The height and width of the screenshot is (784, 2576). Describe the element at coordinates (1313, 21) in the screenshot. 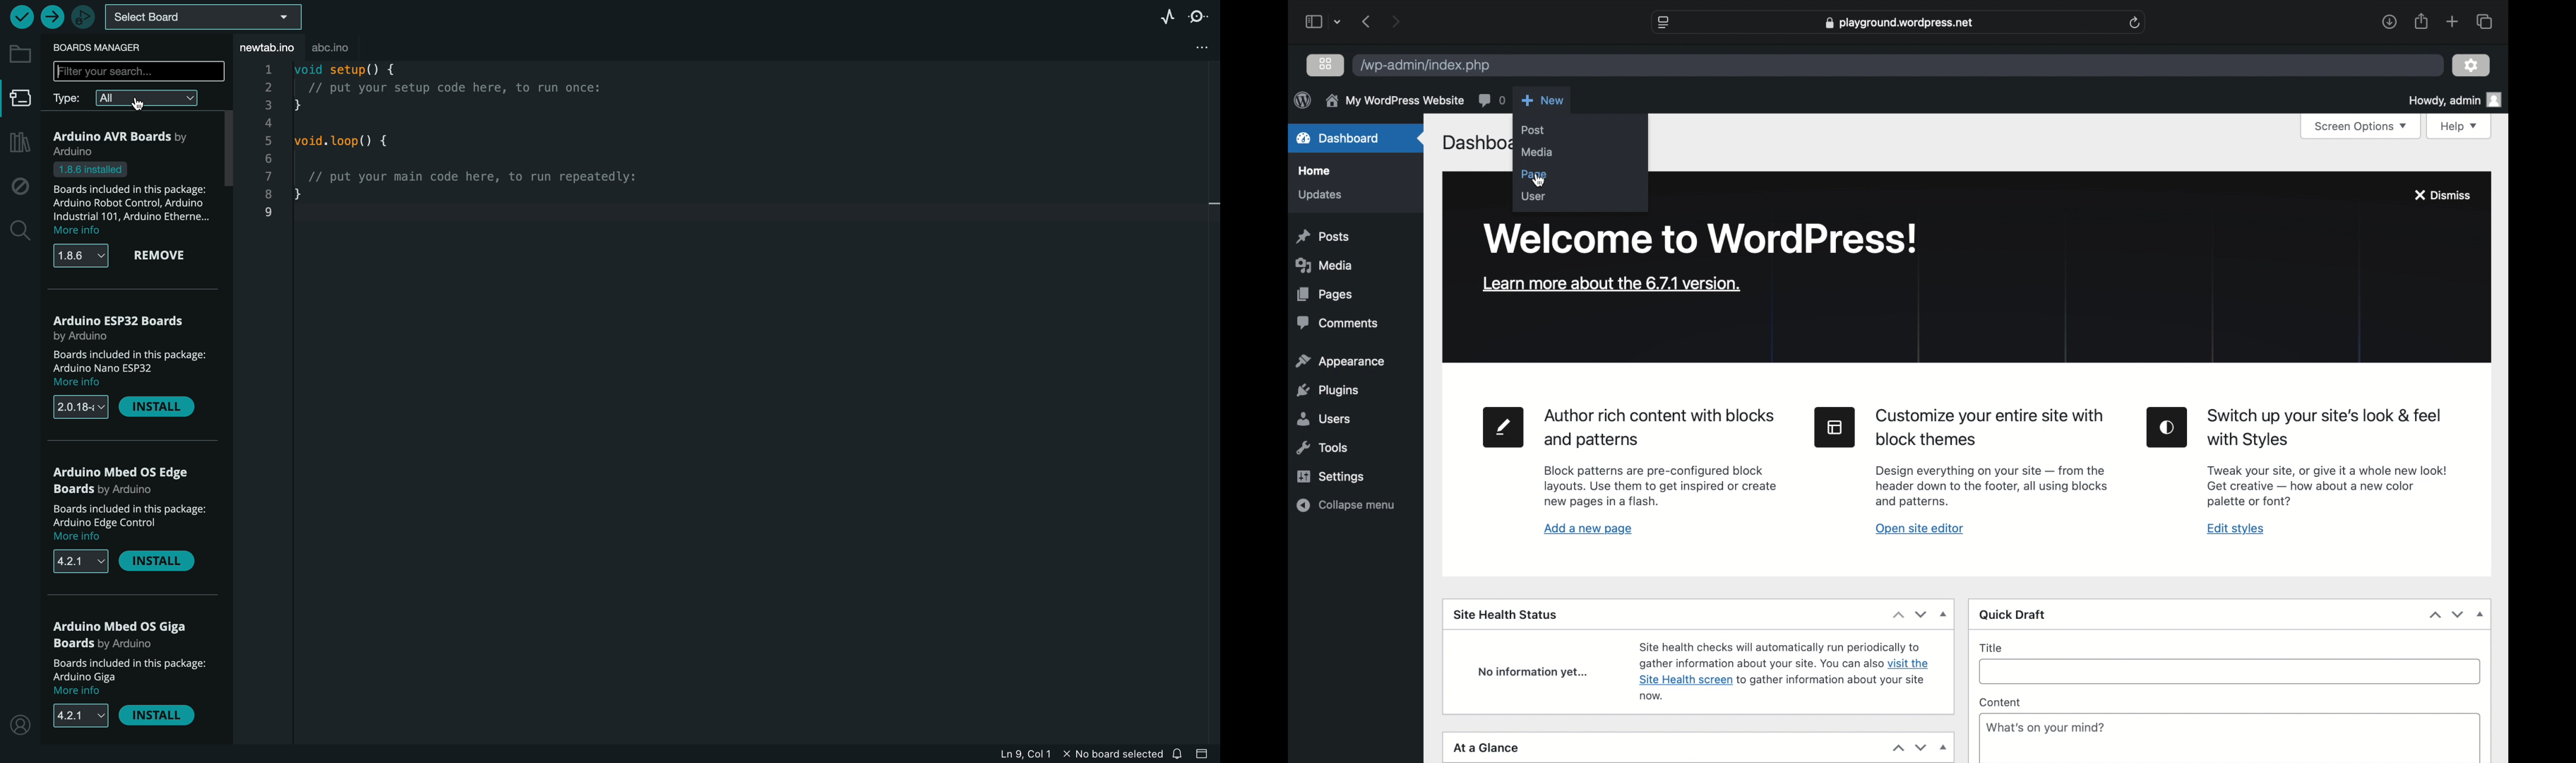

I see `sidebar` at that location.